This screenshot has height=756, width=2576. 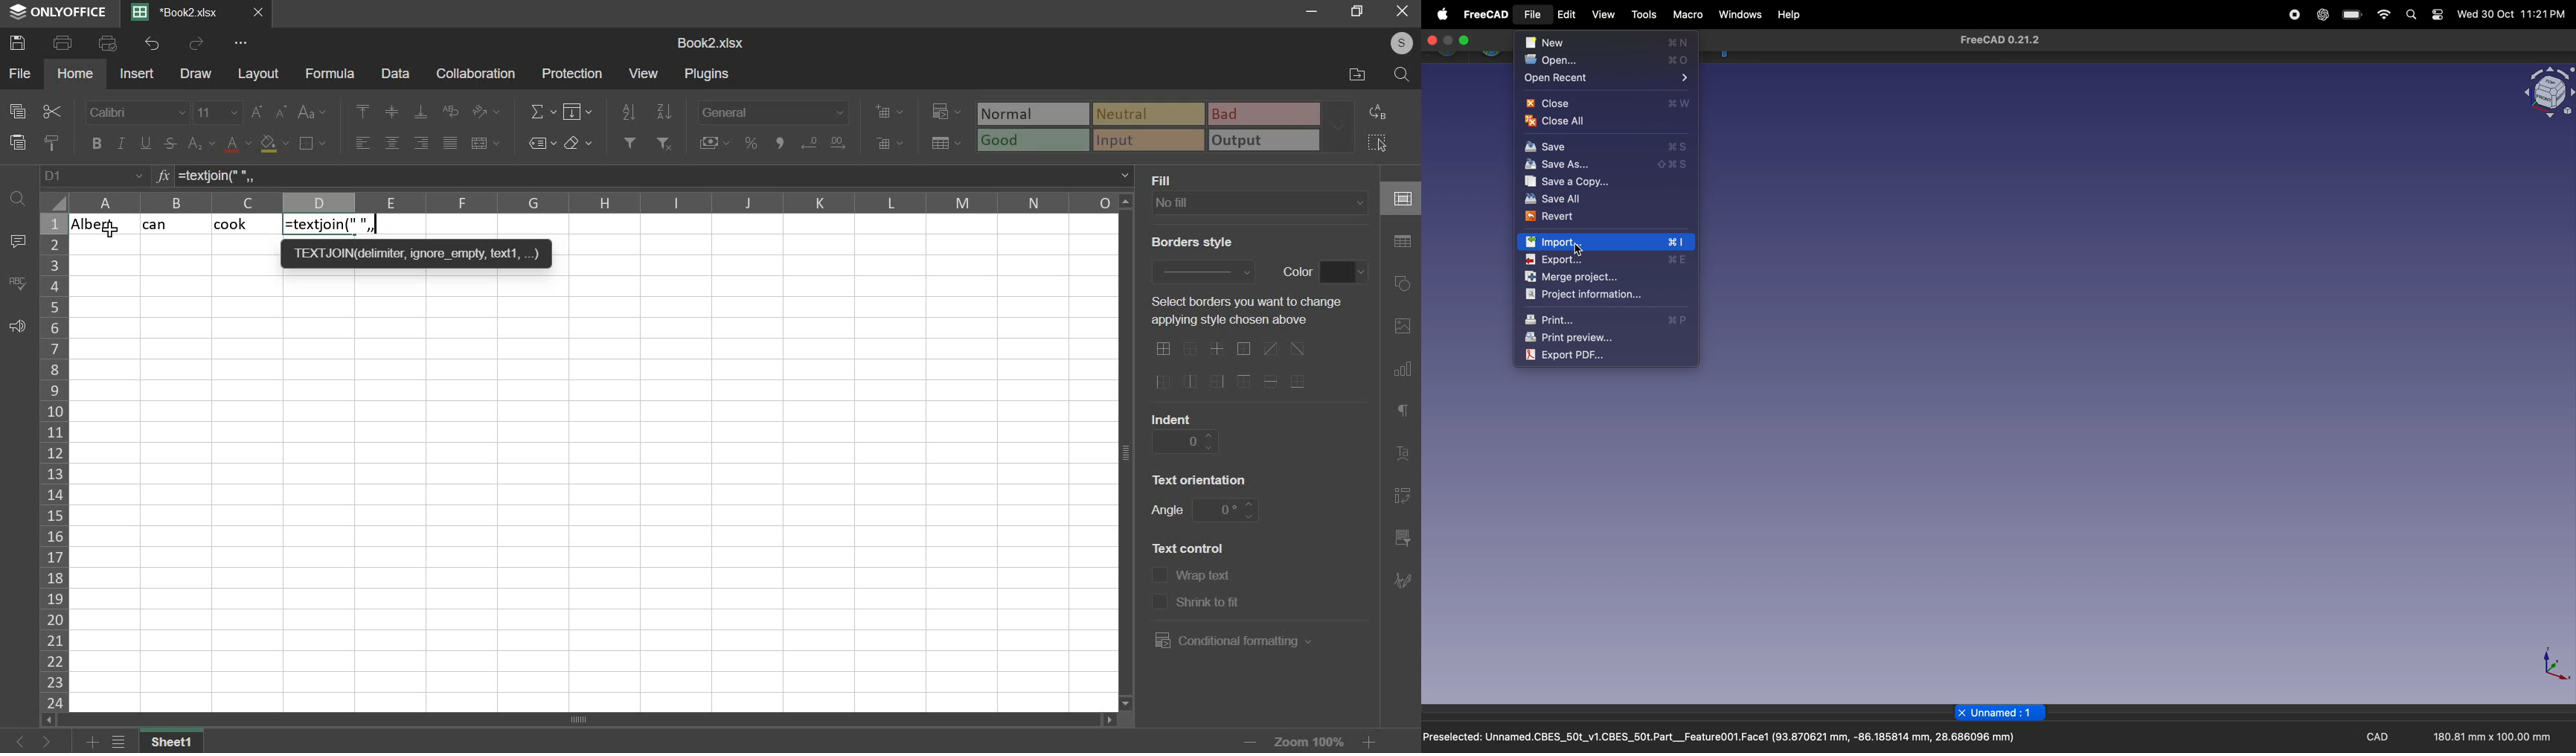 I want to click on indent, so click(x=1185, y=441).